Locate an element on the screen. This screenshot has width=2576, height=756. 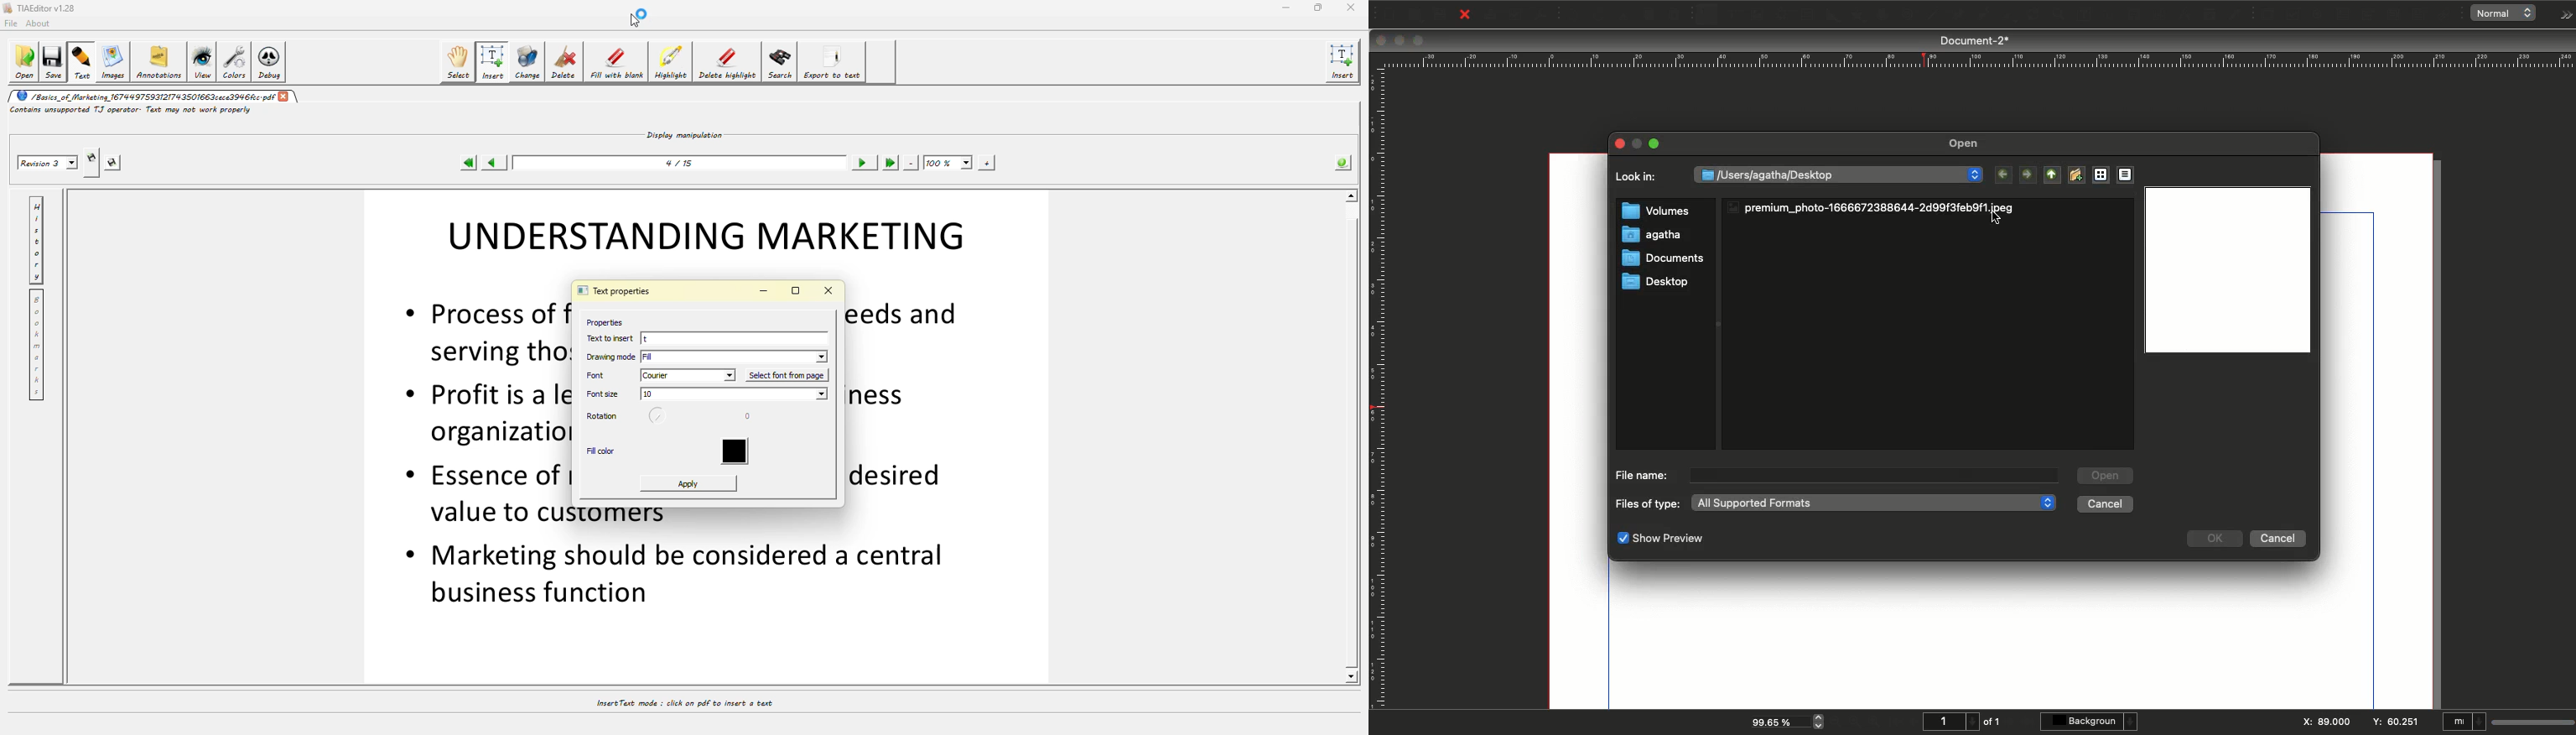
99.65 % is located at coordinates (1775, 721).